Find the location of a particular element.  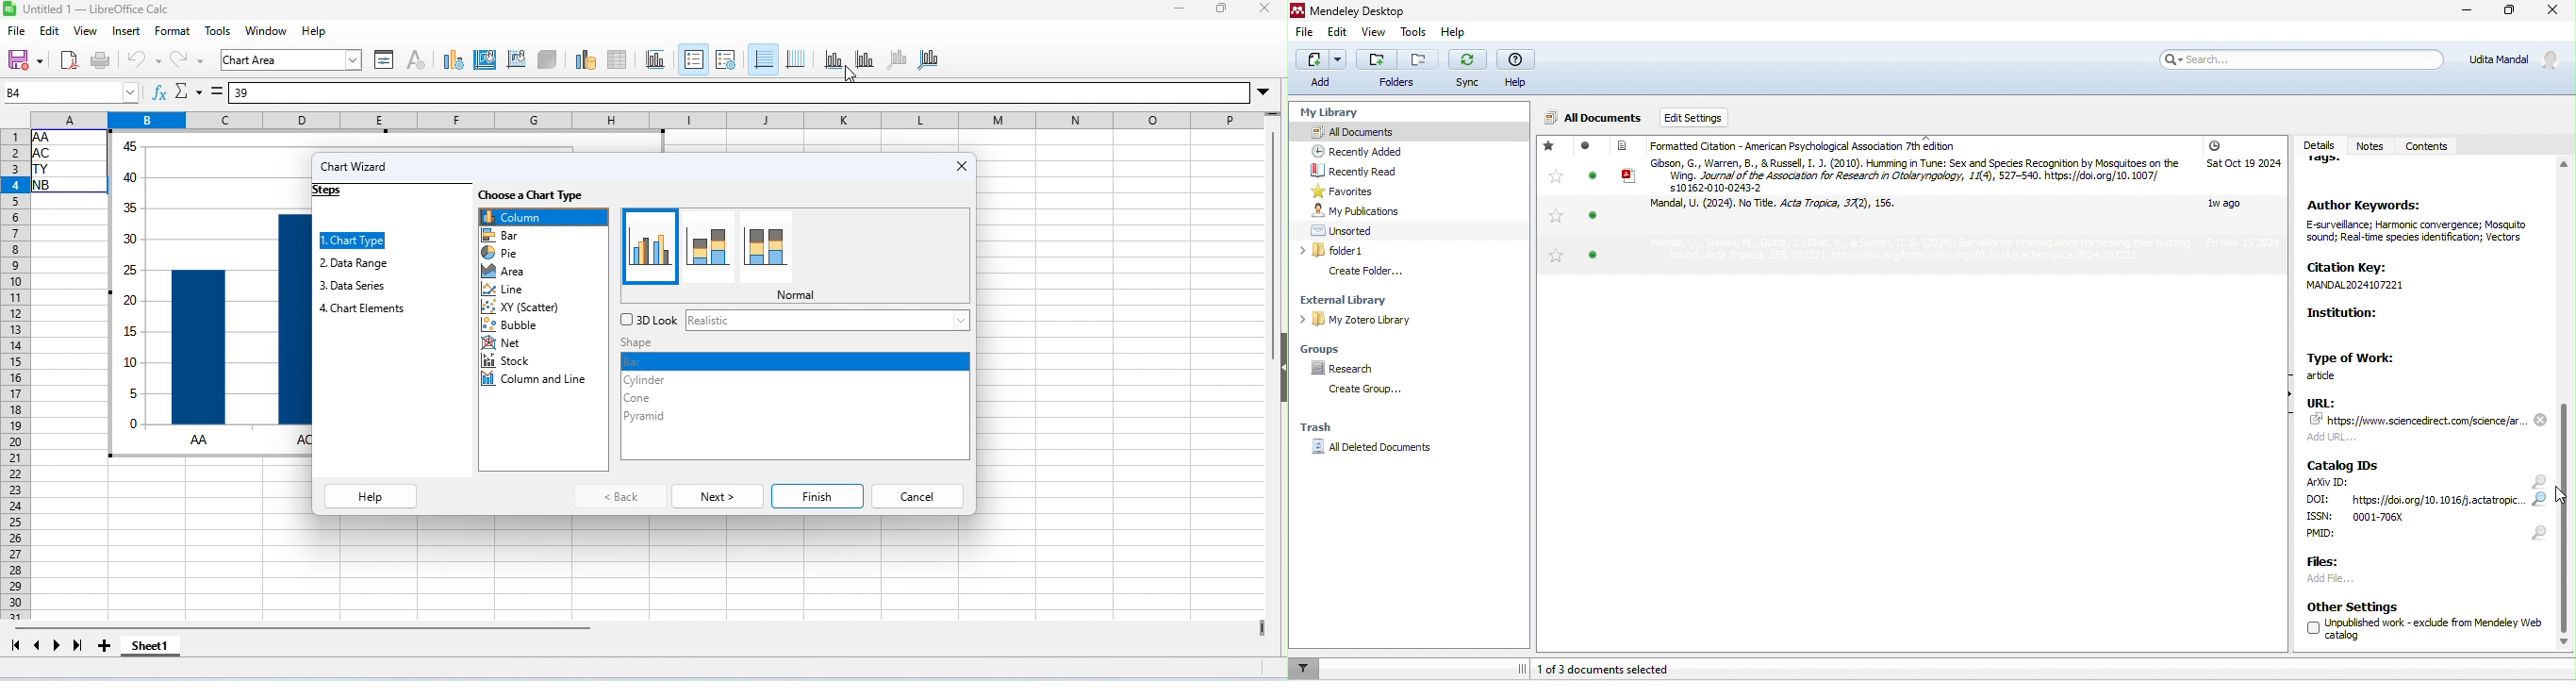

read/unread is located at coordinates (1589, 207).